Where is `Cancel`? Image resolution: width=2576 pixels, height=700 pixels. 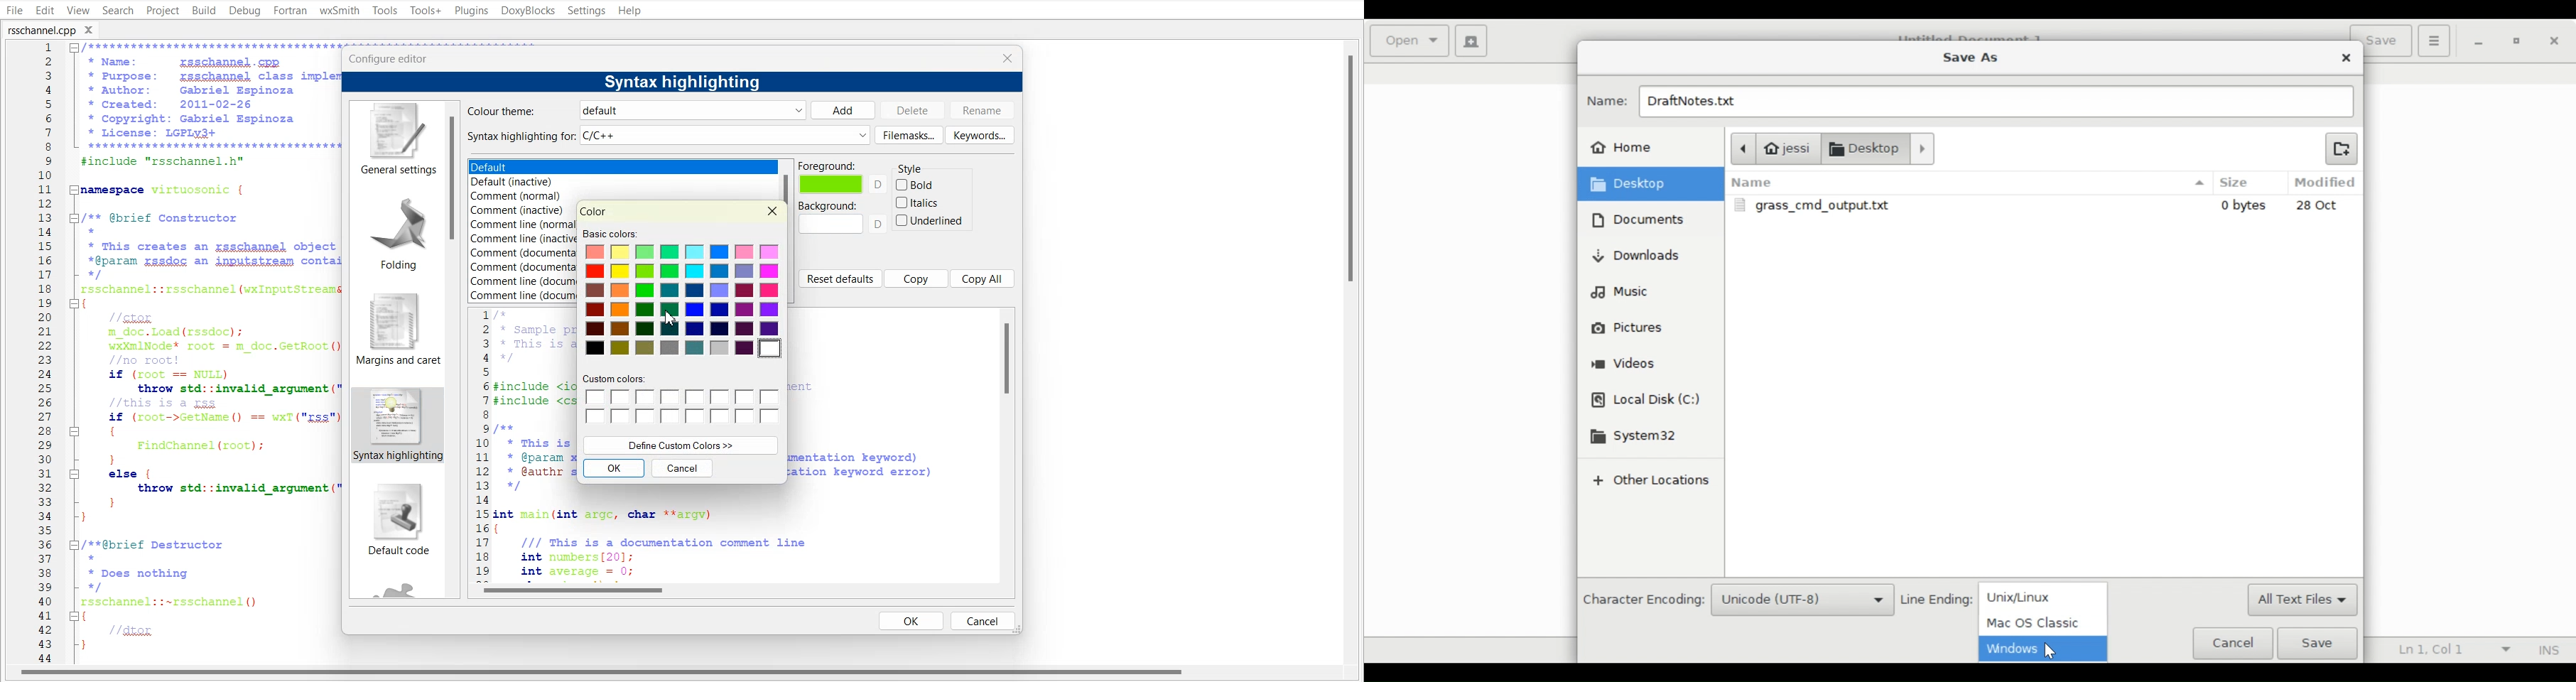
Cancel is located at coordinates (2232, 642).